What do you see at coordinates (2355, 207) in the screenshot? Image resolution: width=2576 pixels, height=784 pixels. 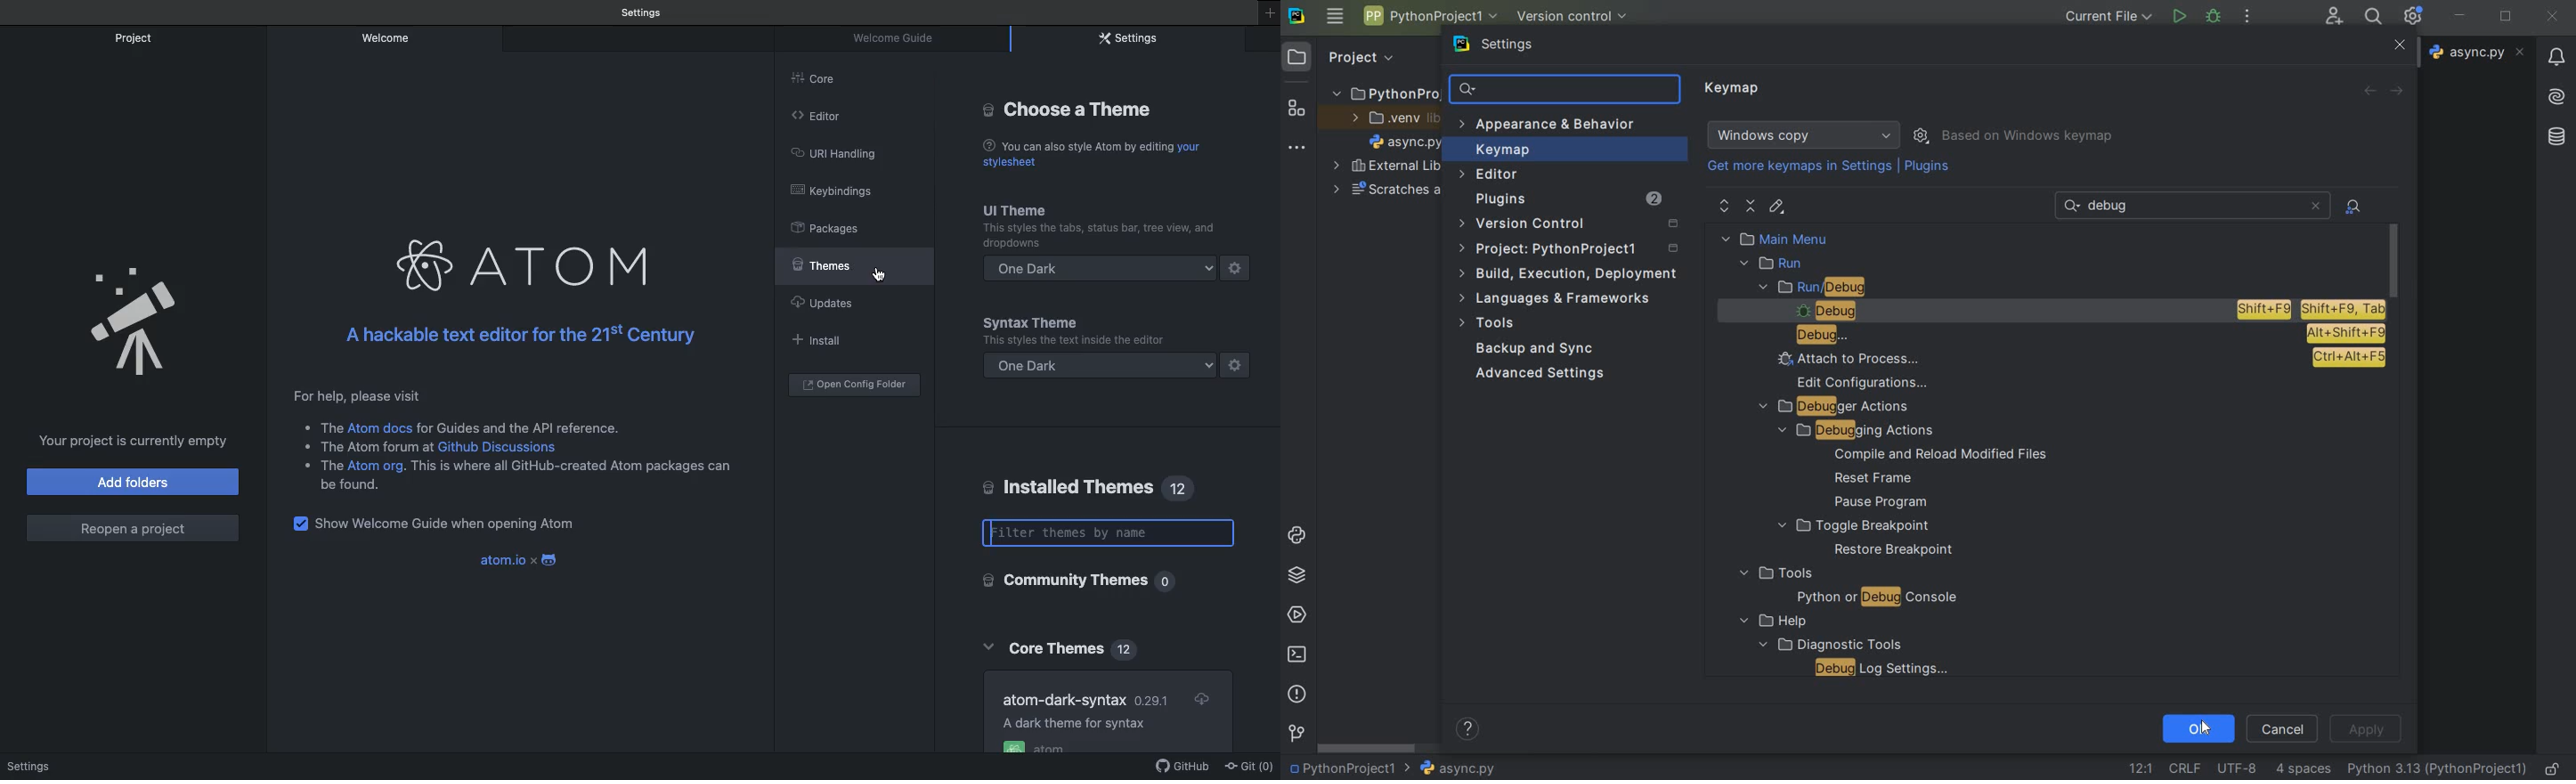 I see `file actions by shortcuts` at bounding box center [2355, 207].